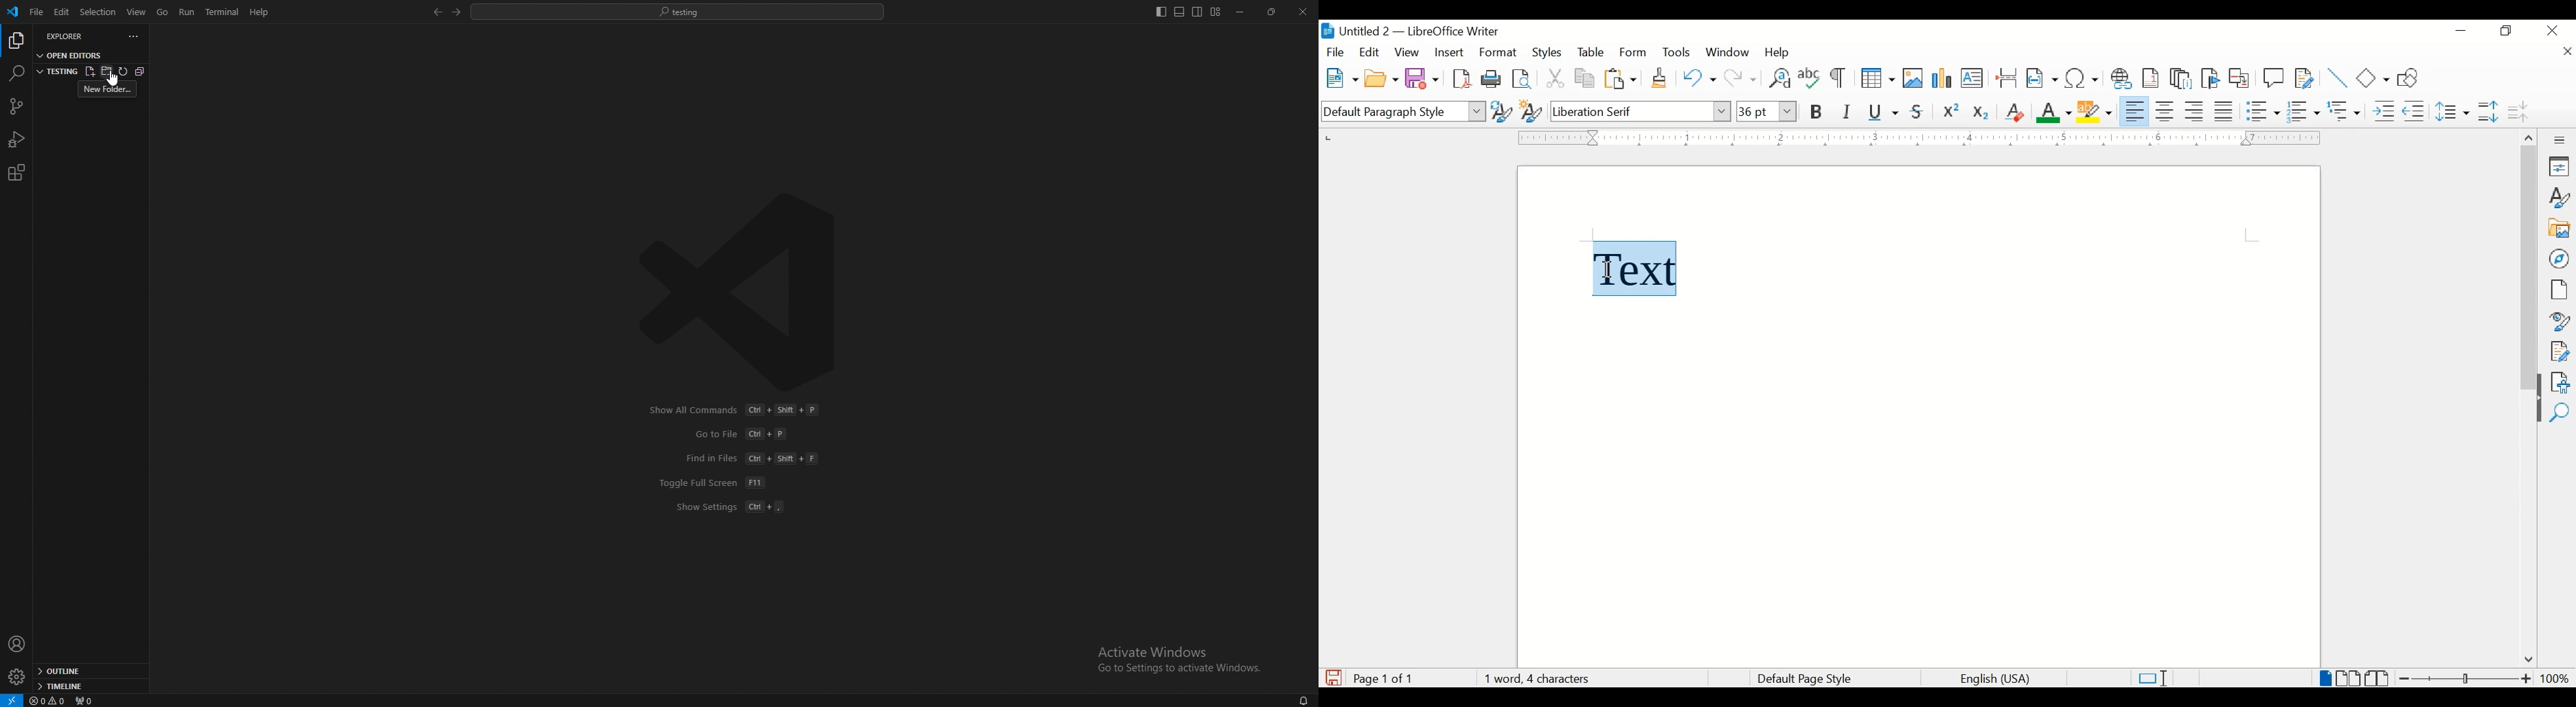 The width and height of the screenshot is (2576, 728). I want to click on save document, so click(1334, 678).